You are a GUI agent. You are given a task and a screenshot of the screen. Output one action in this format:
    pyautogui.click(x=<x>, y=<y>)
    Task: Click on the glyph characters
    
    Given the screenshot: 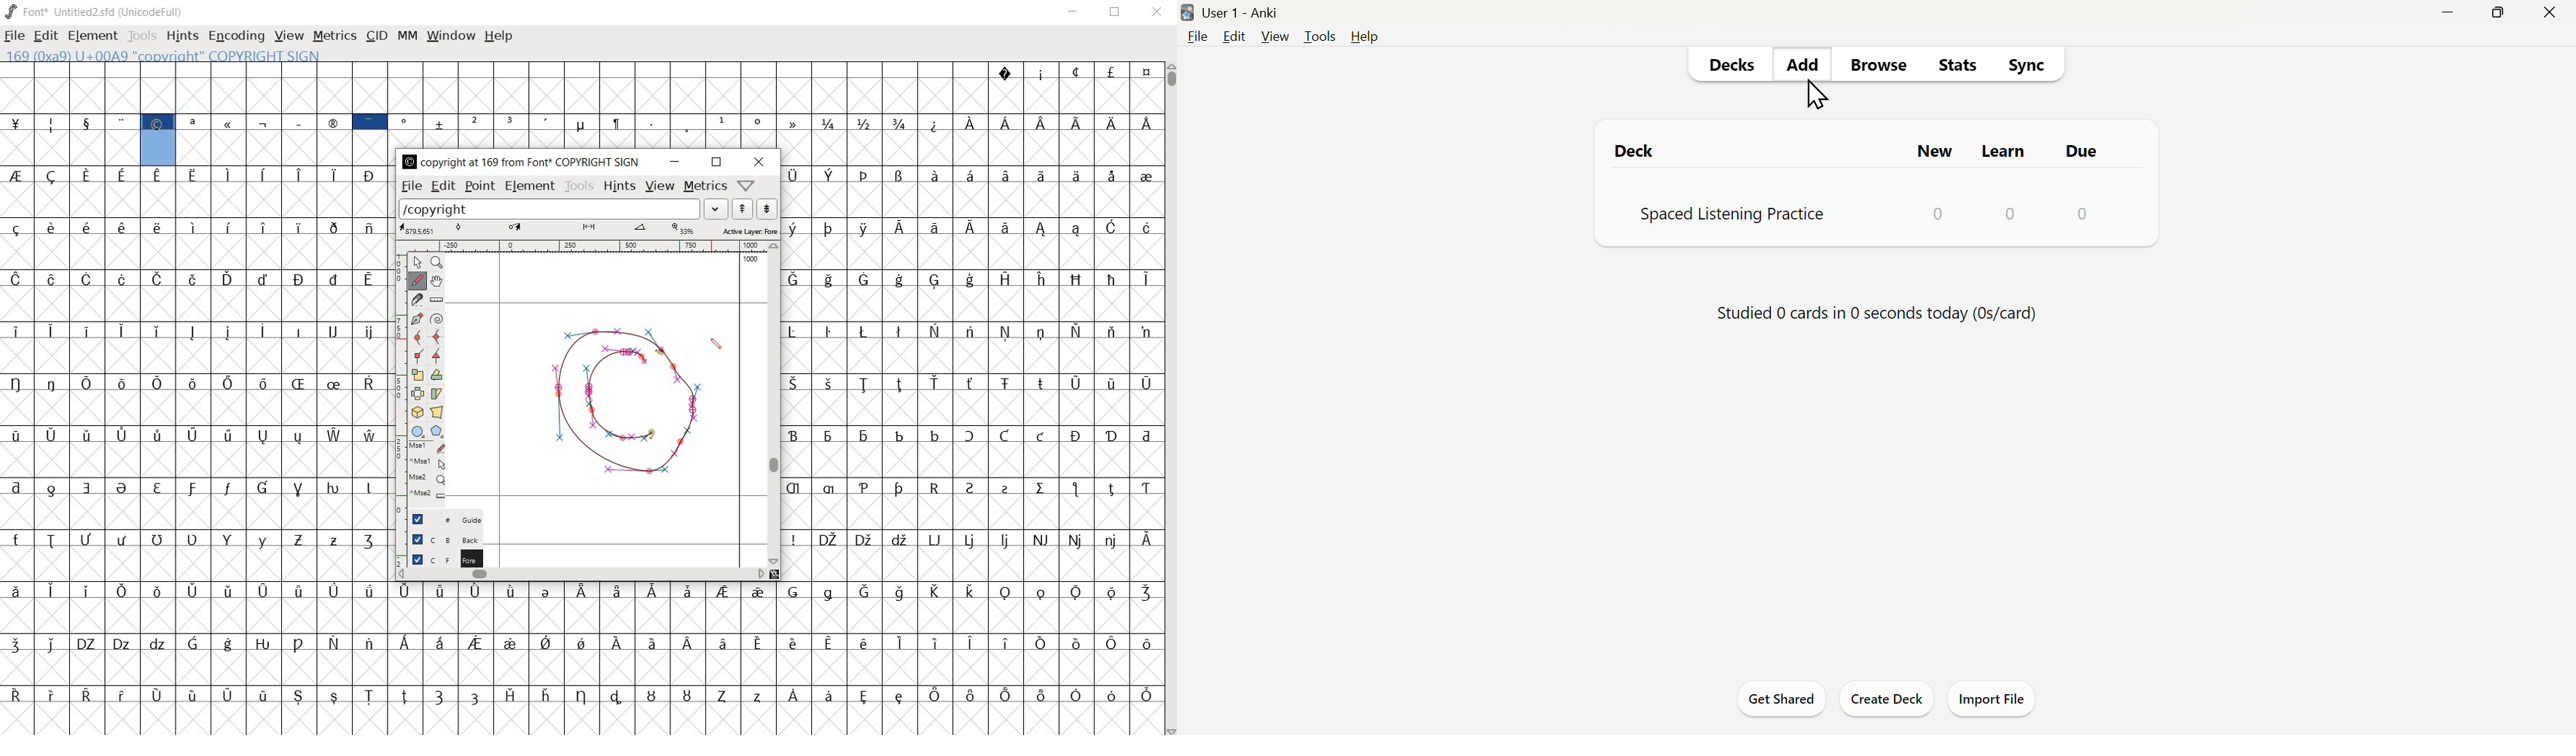 What is the action you would take?
    pyautogui.click(x=776, y=656)
    